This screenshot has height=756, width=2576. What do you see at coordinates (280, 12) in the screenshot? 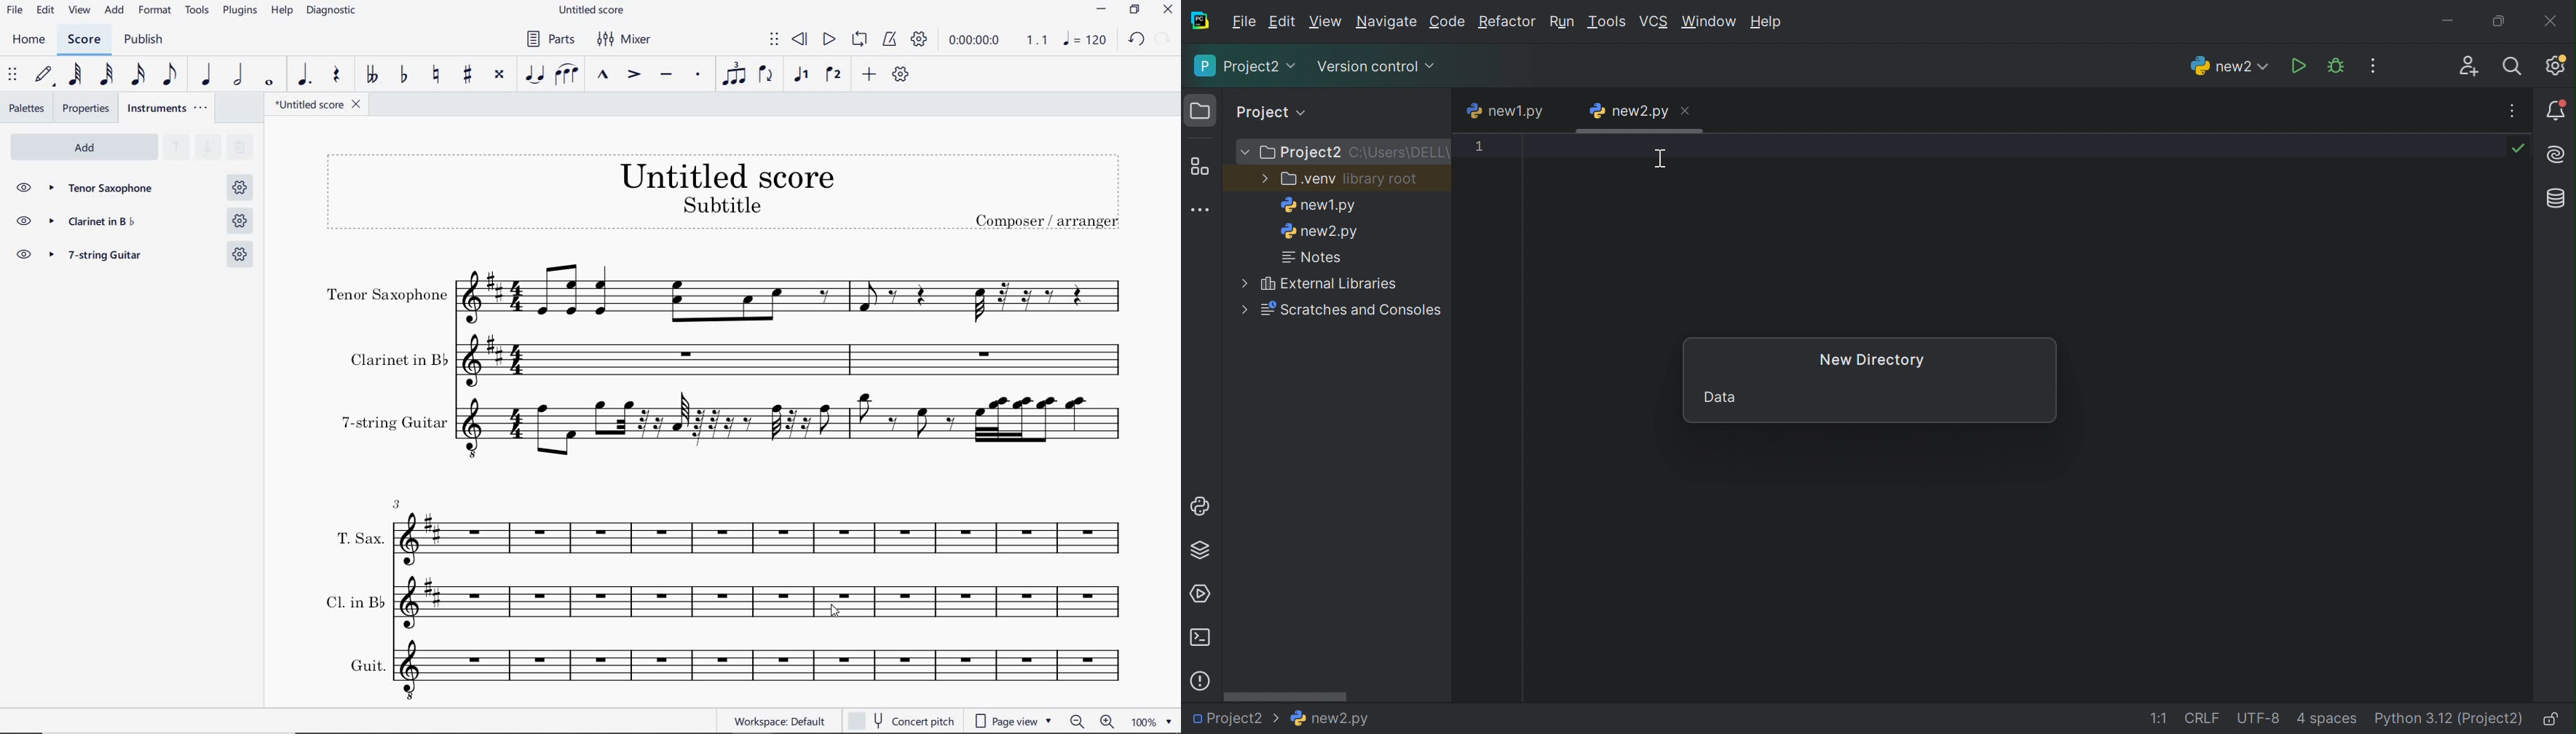
I see `HELP` at bounding box center [280, 12].